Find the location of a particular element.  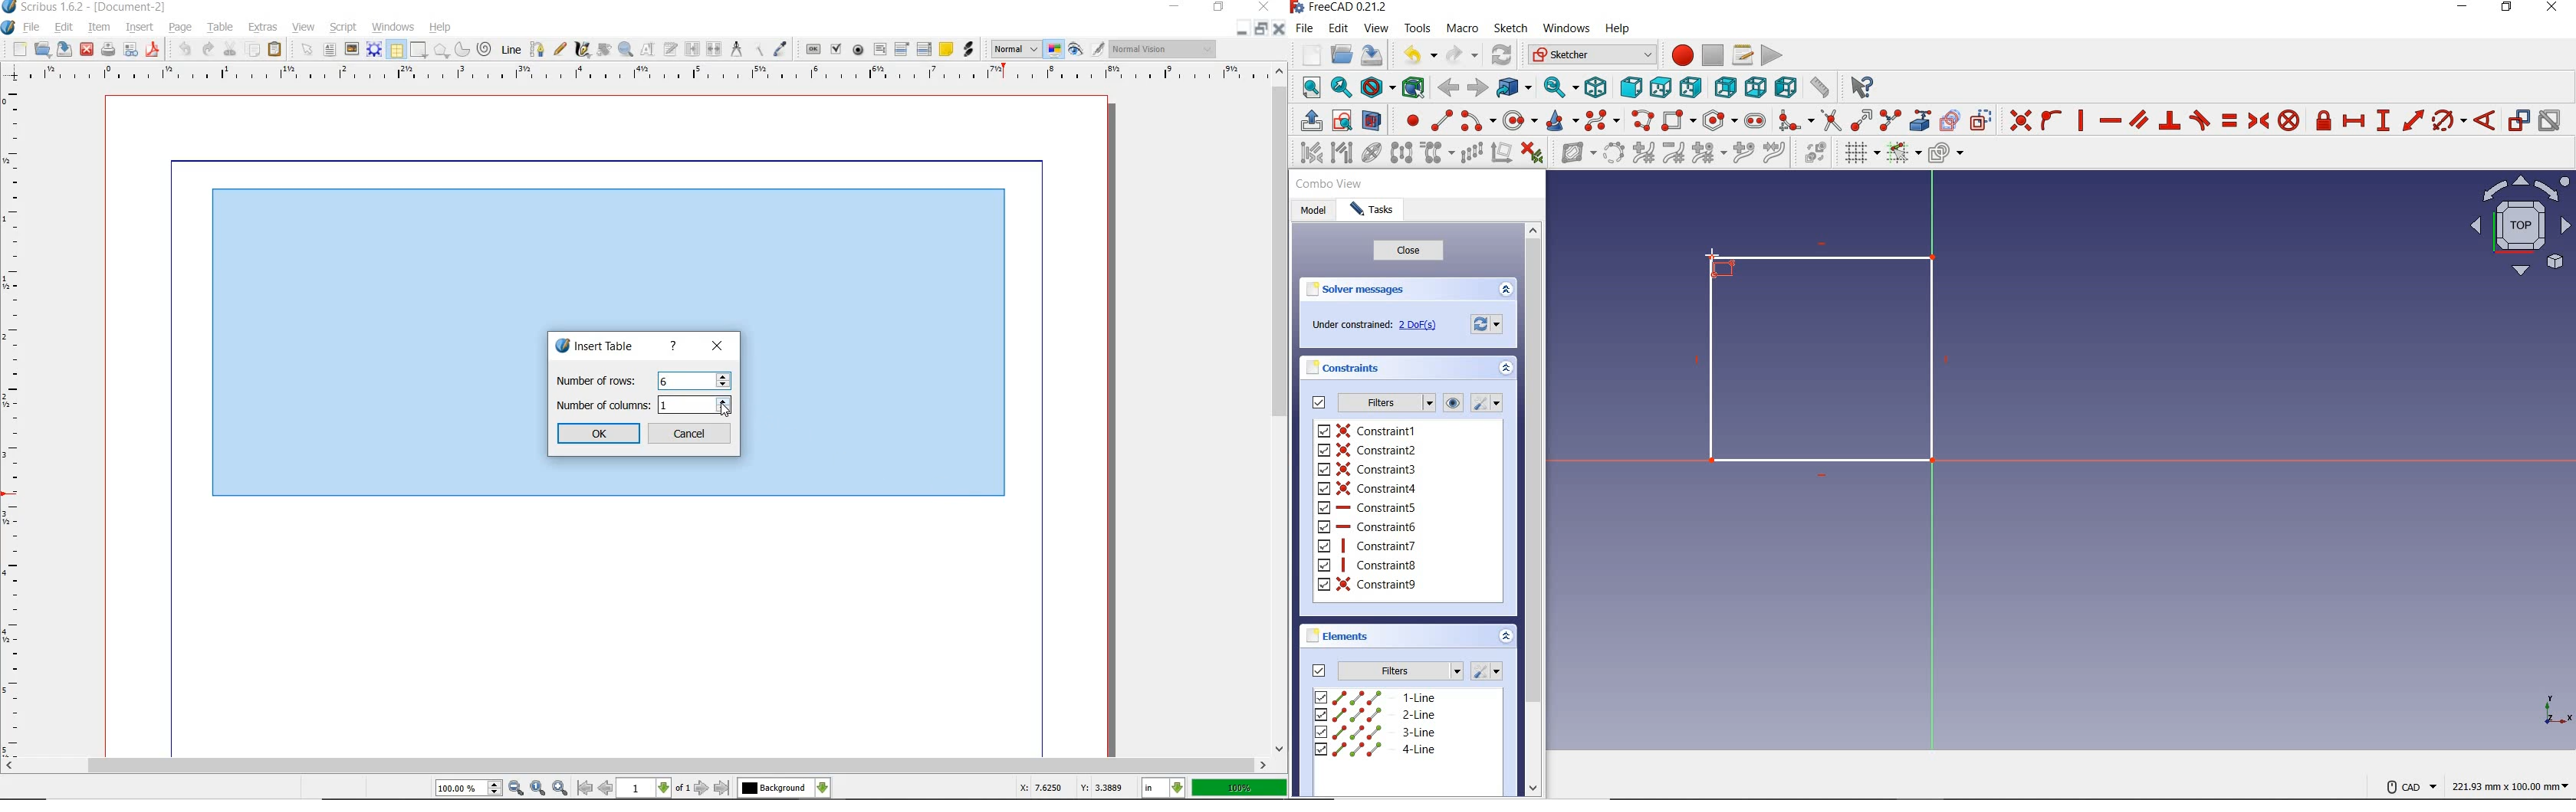

zoom to is located at coordinates (539, 789).